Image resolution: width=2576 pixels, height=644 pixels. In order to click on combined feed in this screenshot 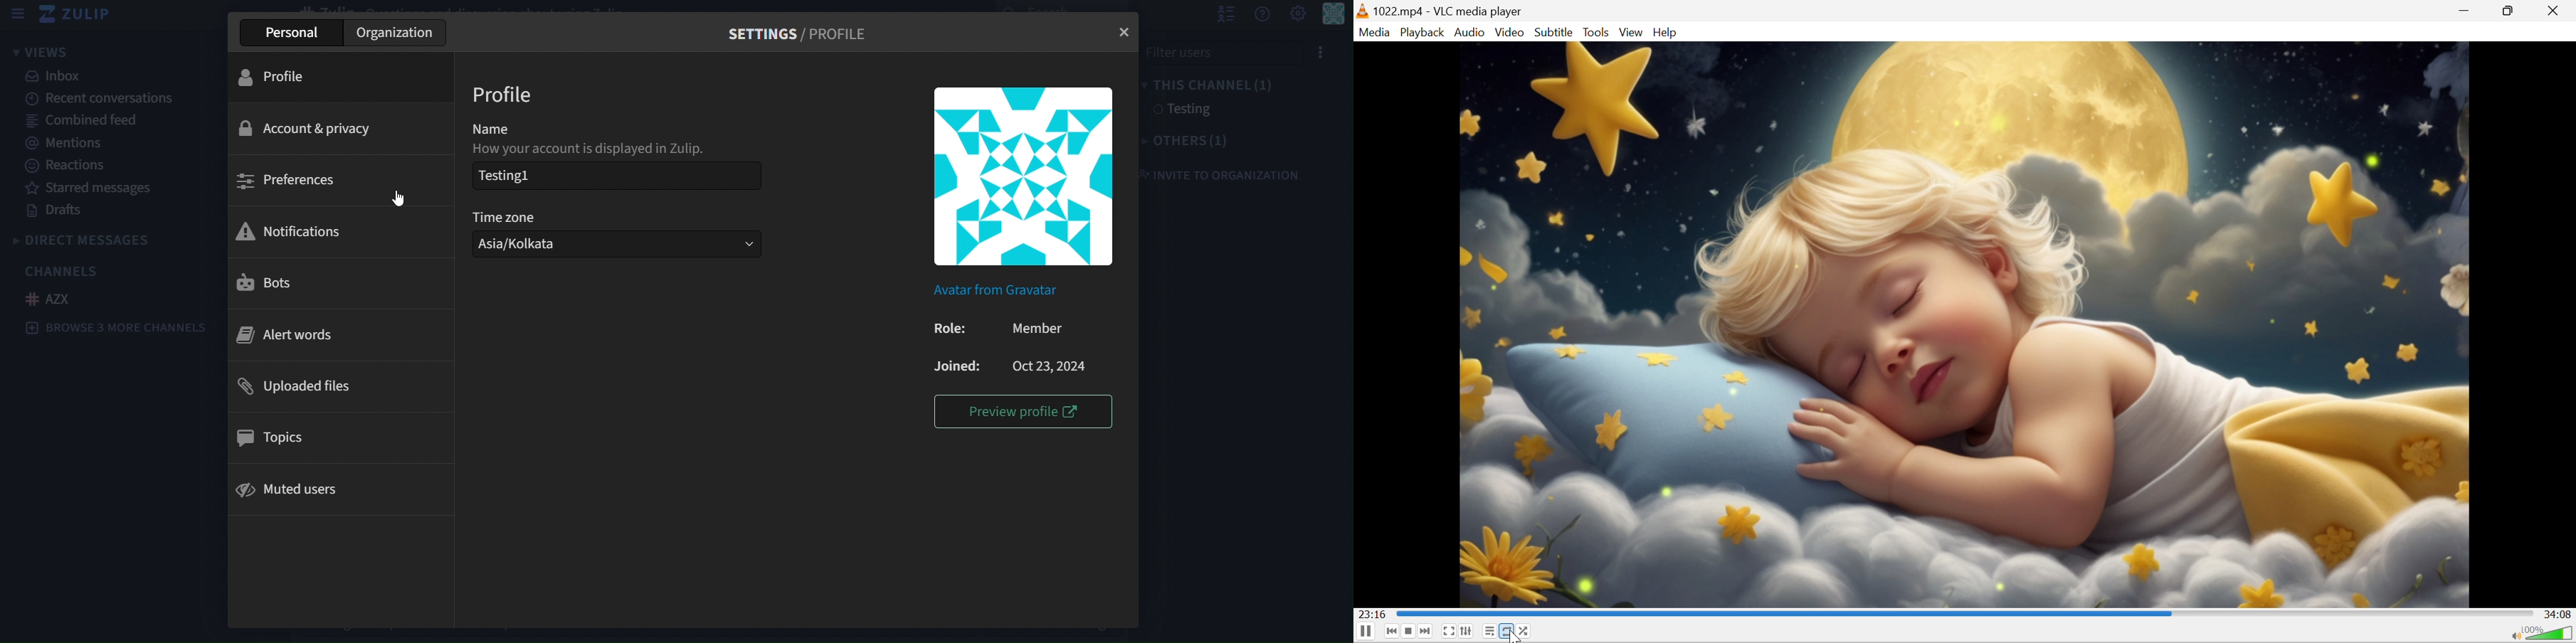, I will do `click(84, 119)`.